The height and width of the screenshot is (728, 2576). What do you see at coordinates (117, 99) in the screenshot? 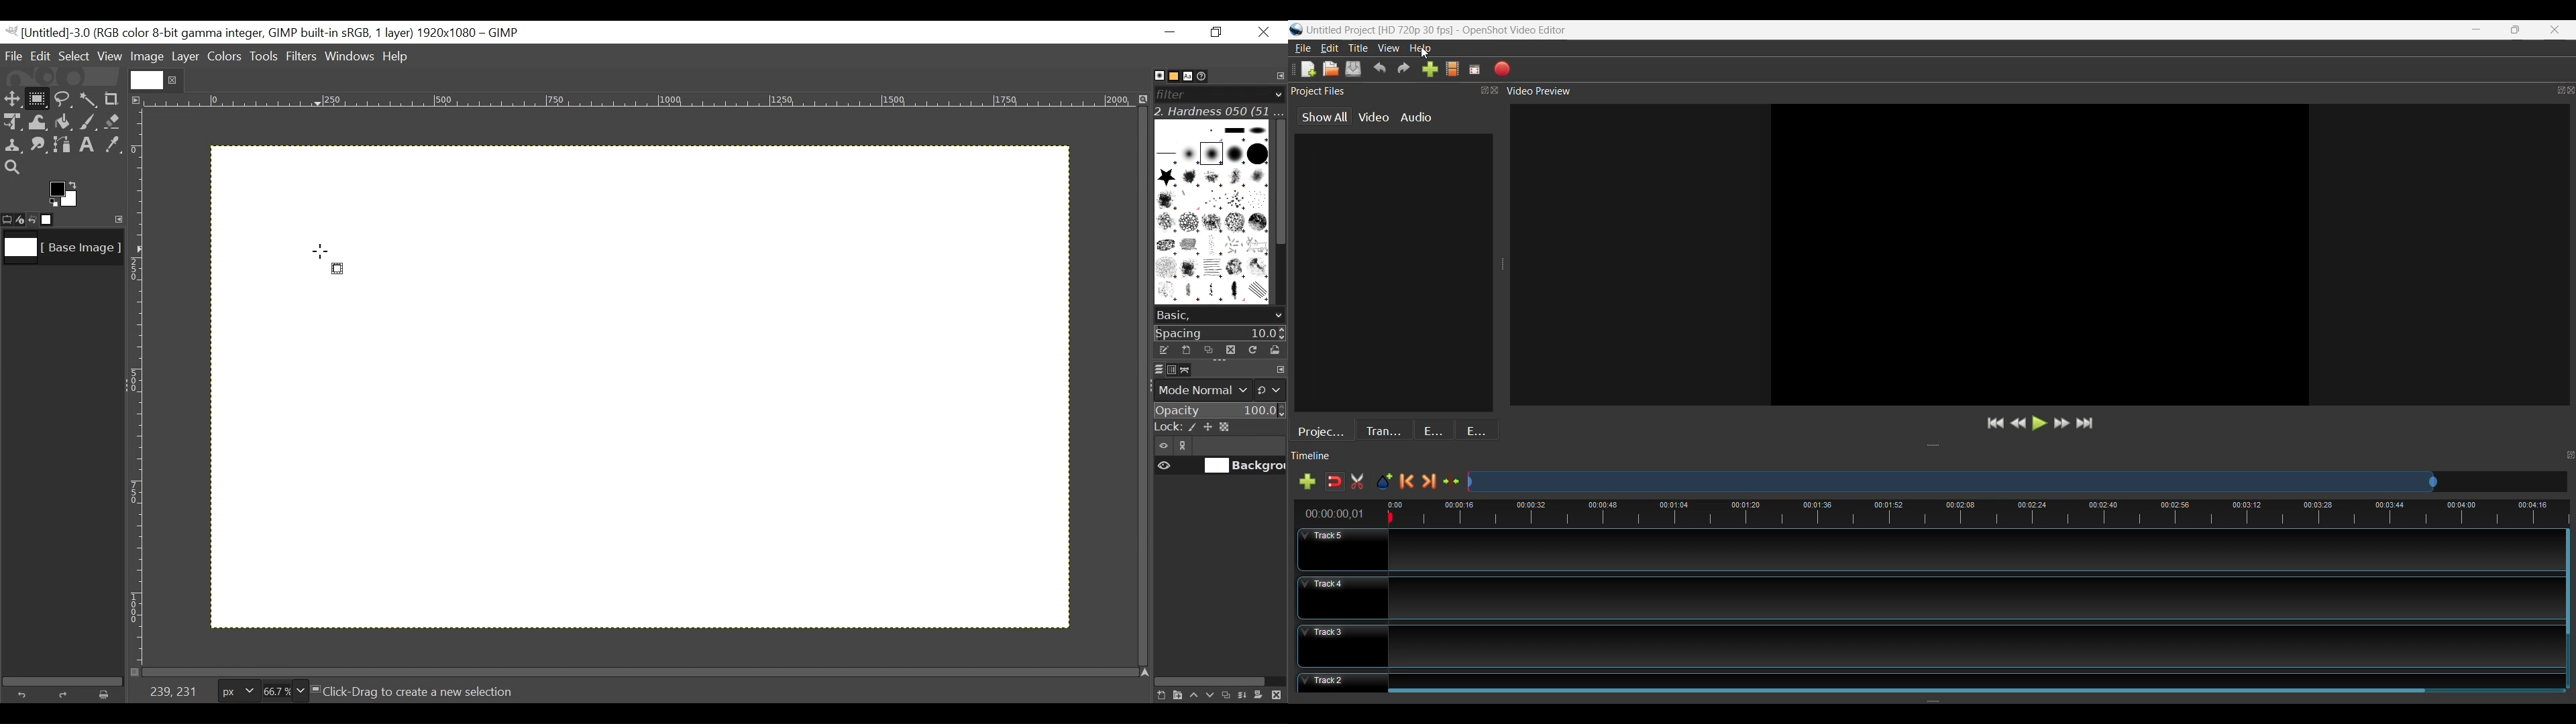
I see `Crop tool` at bounding box center [117, 99].